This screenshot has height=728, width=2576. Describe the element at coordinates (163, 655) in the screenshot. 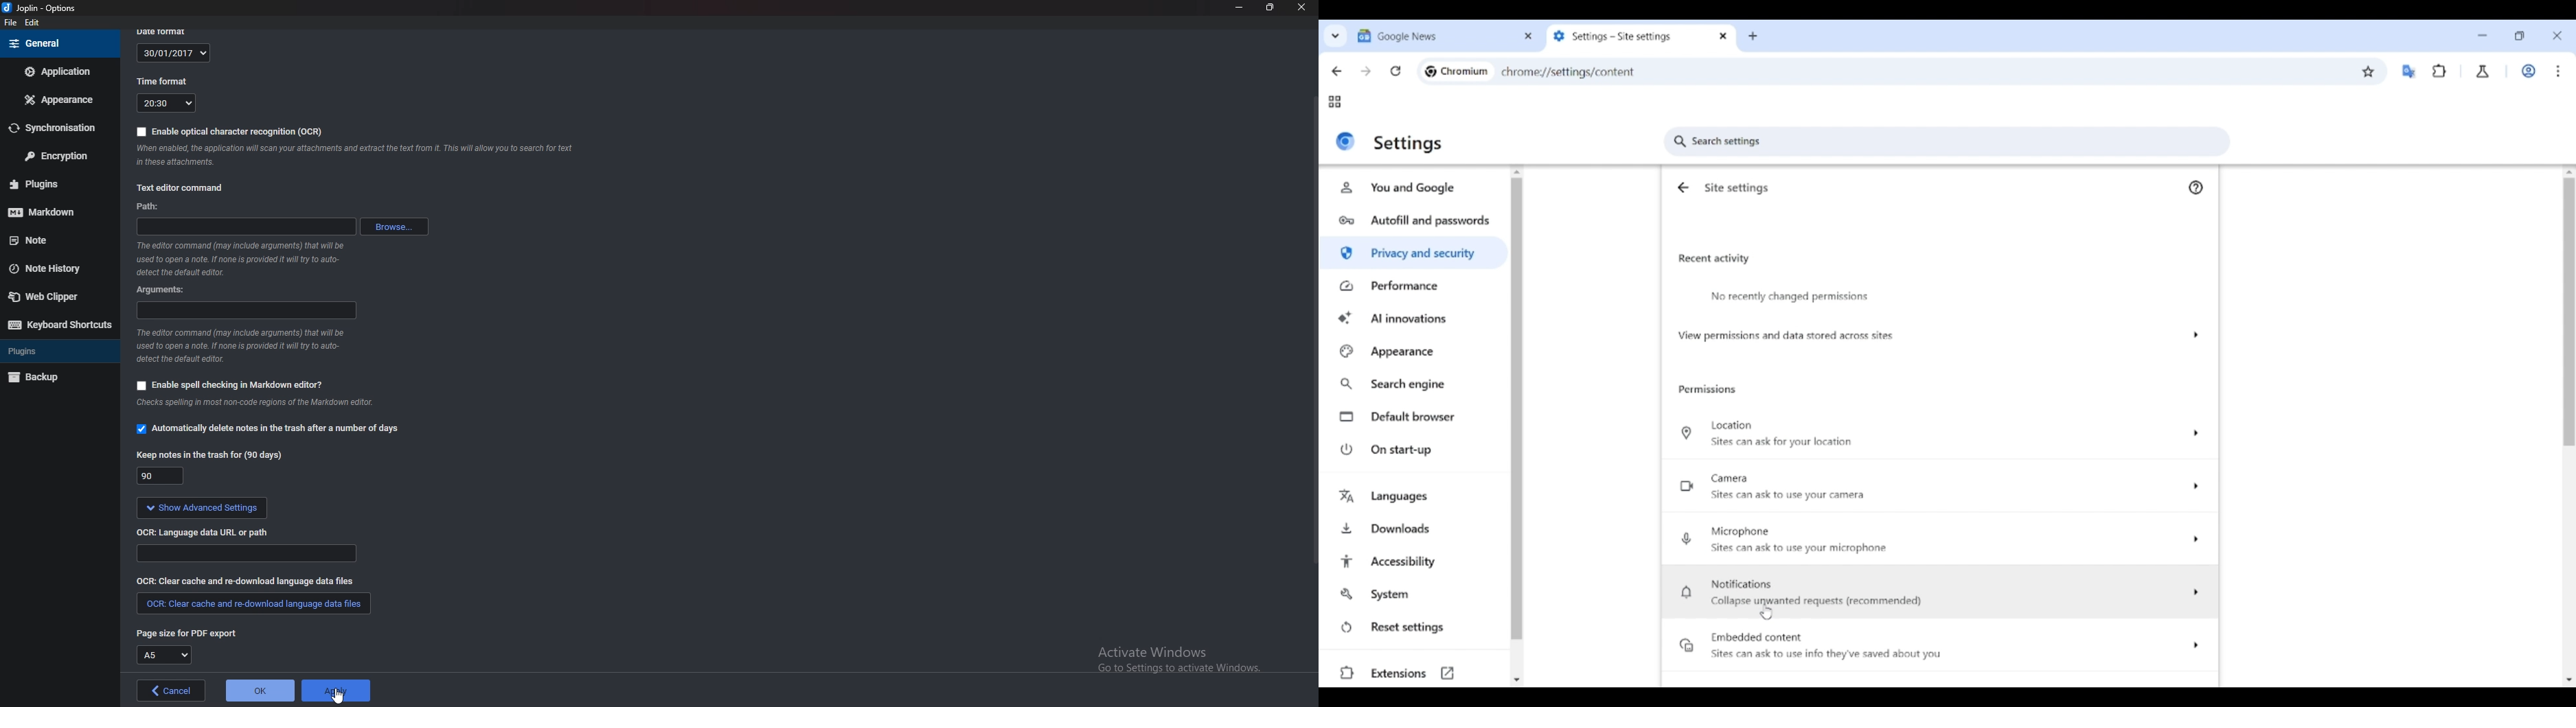

I see `A5` at that location.